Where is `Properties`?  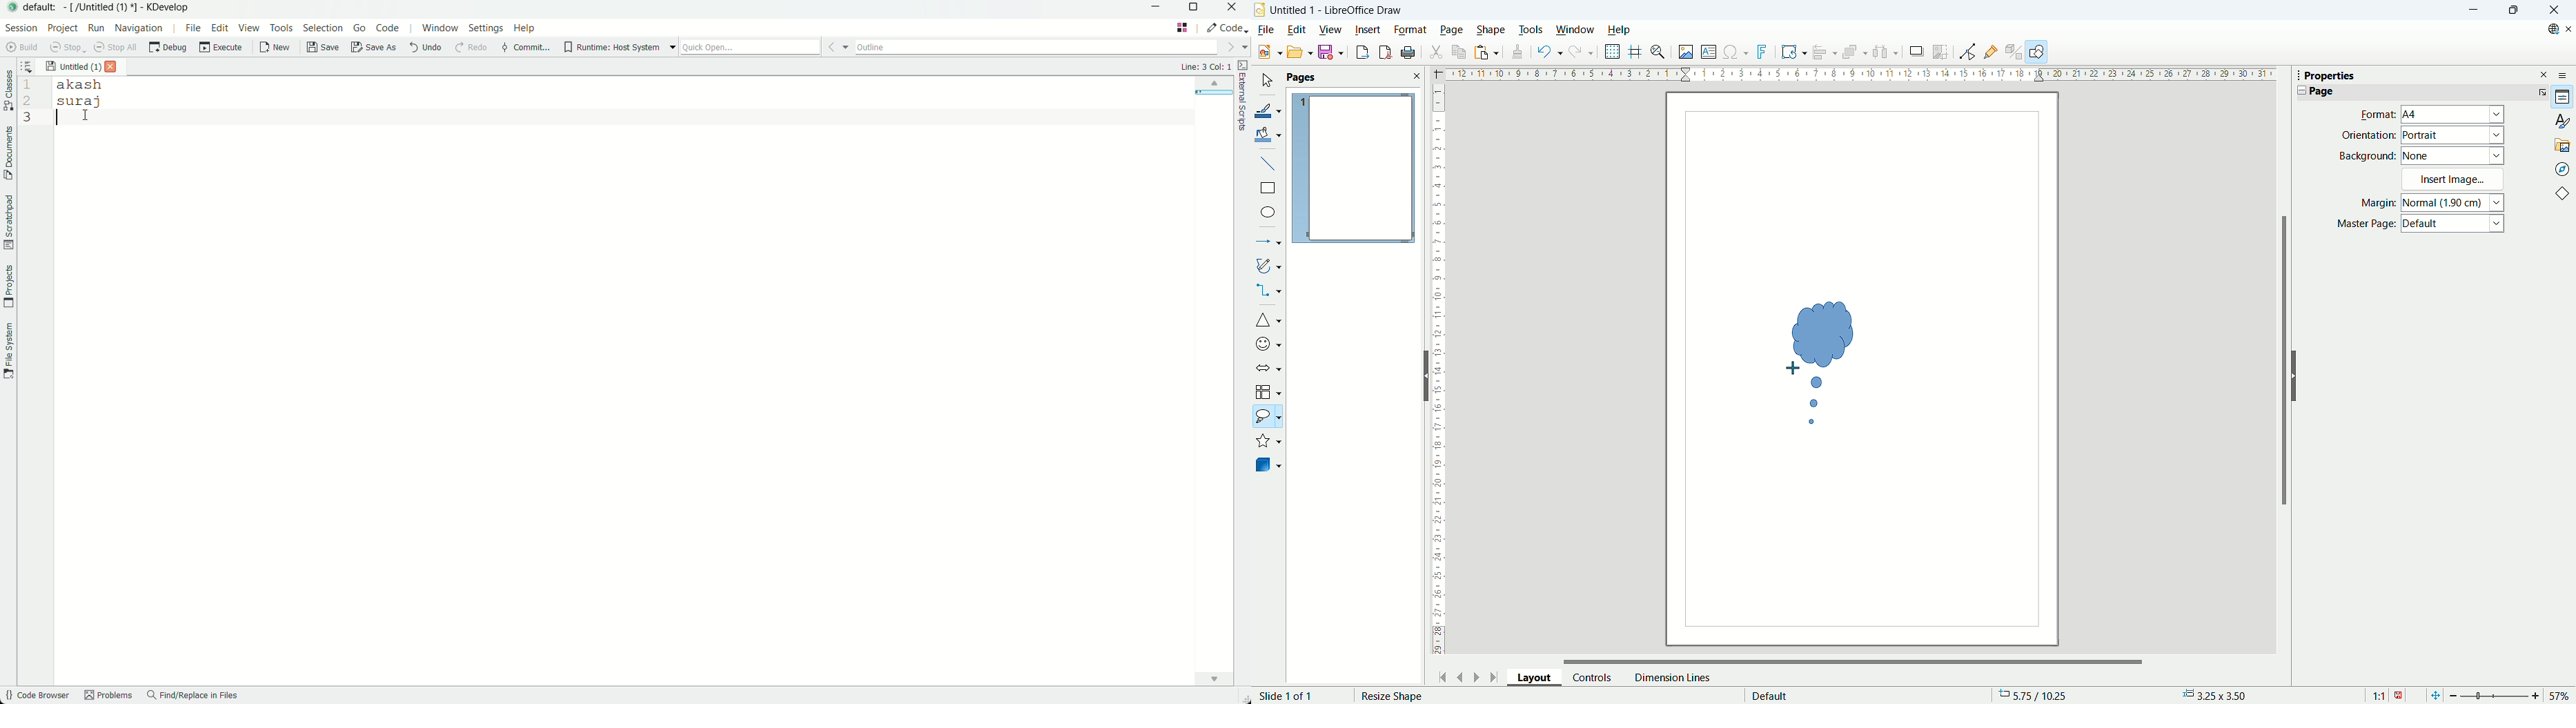
Properties is located at coordinates (2563, 97).